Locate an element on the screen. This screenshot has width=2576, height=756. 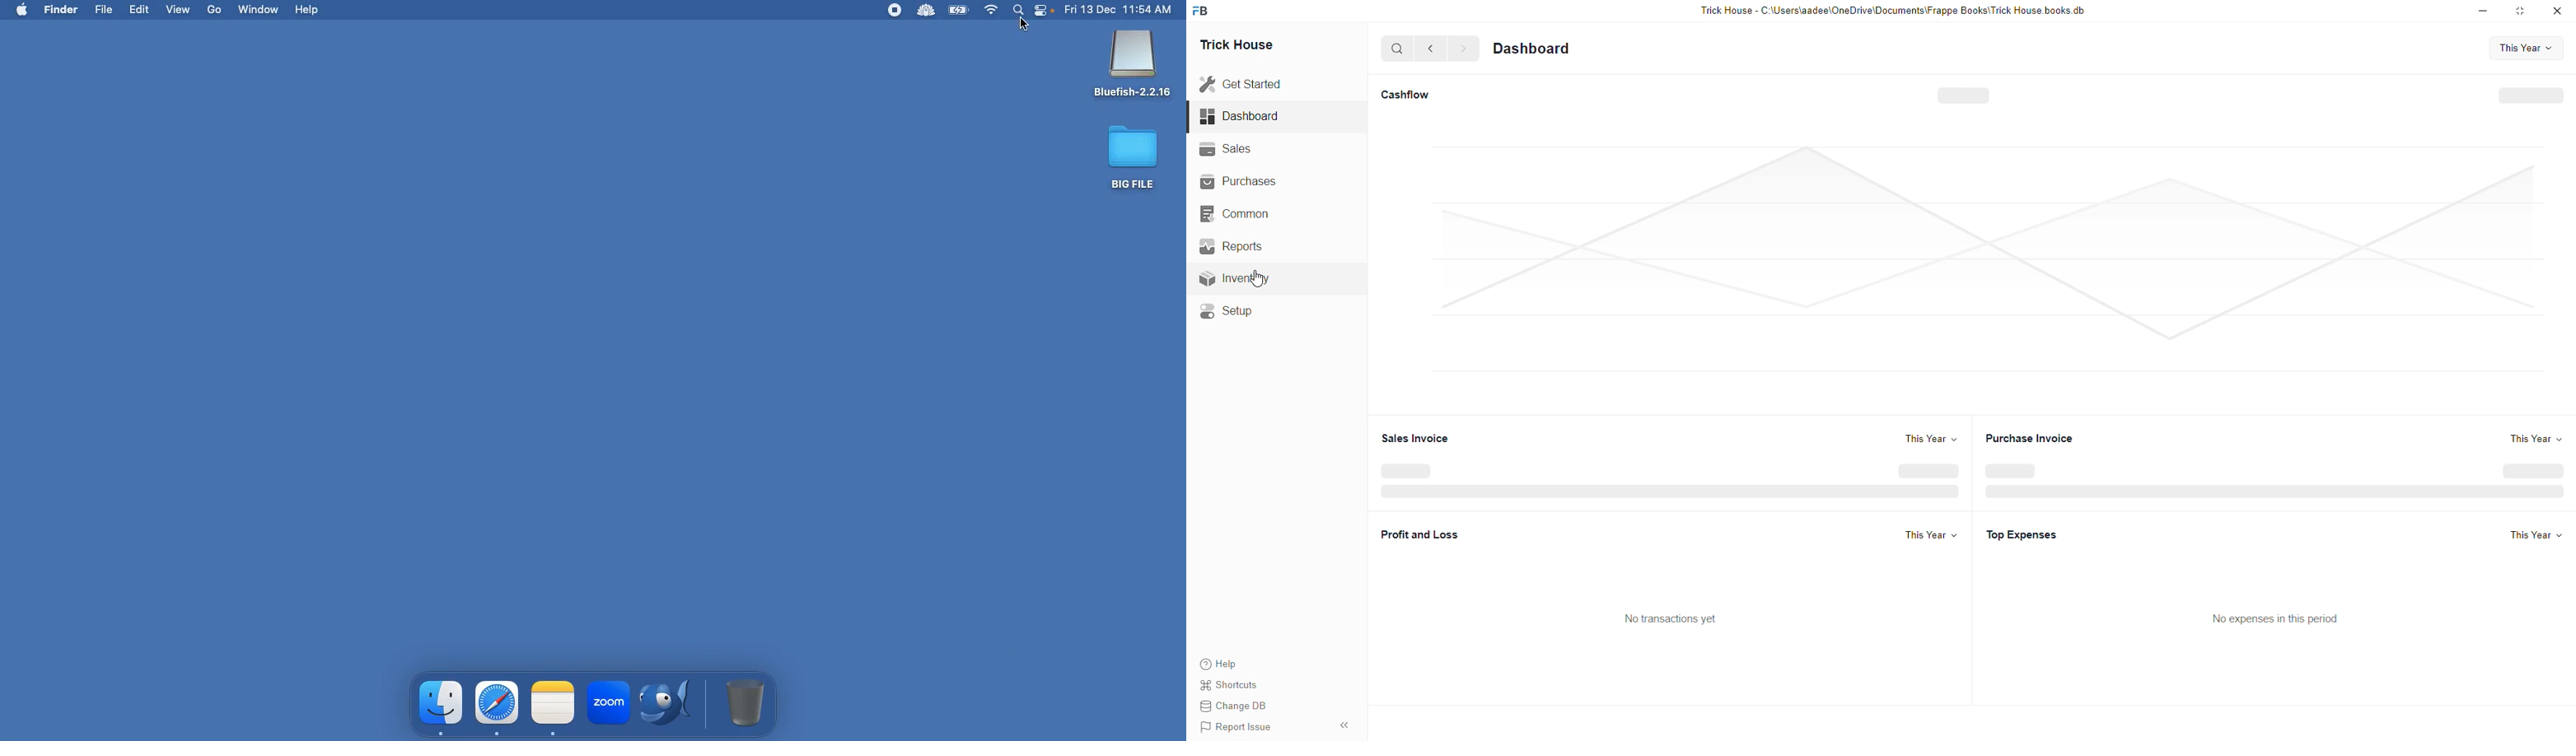
Finder  is located at coordinates (62, 10).